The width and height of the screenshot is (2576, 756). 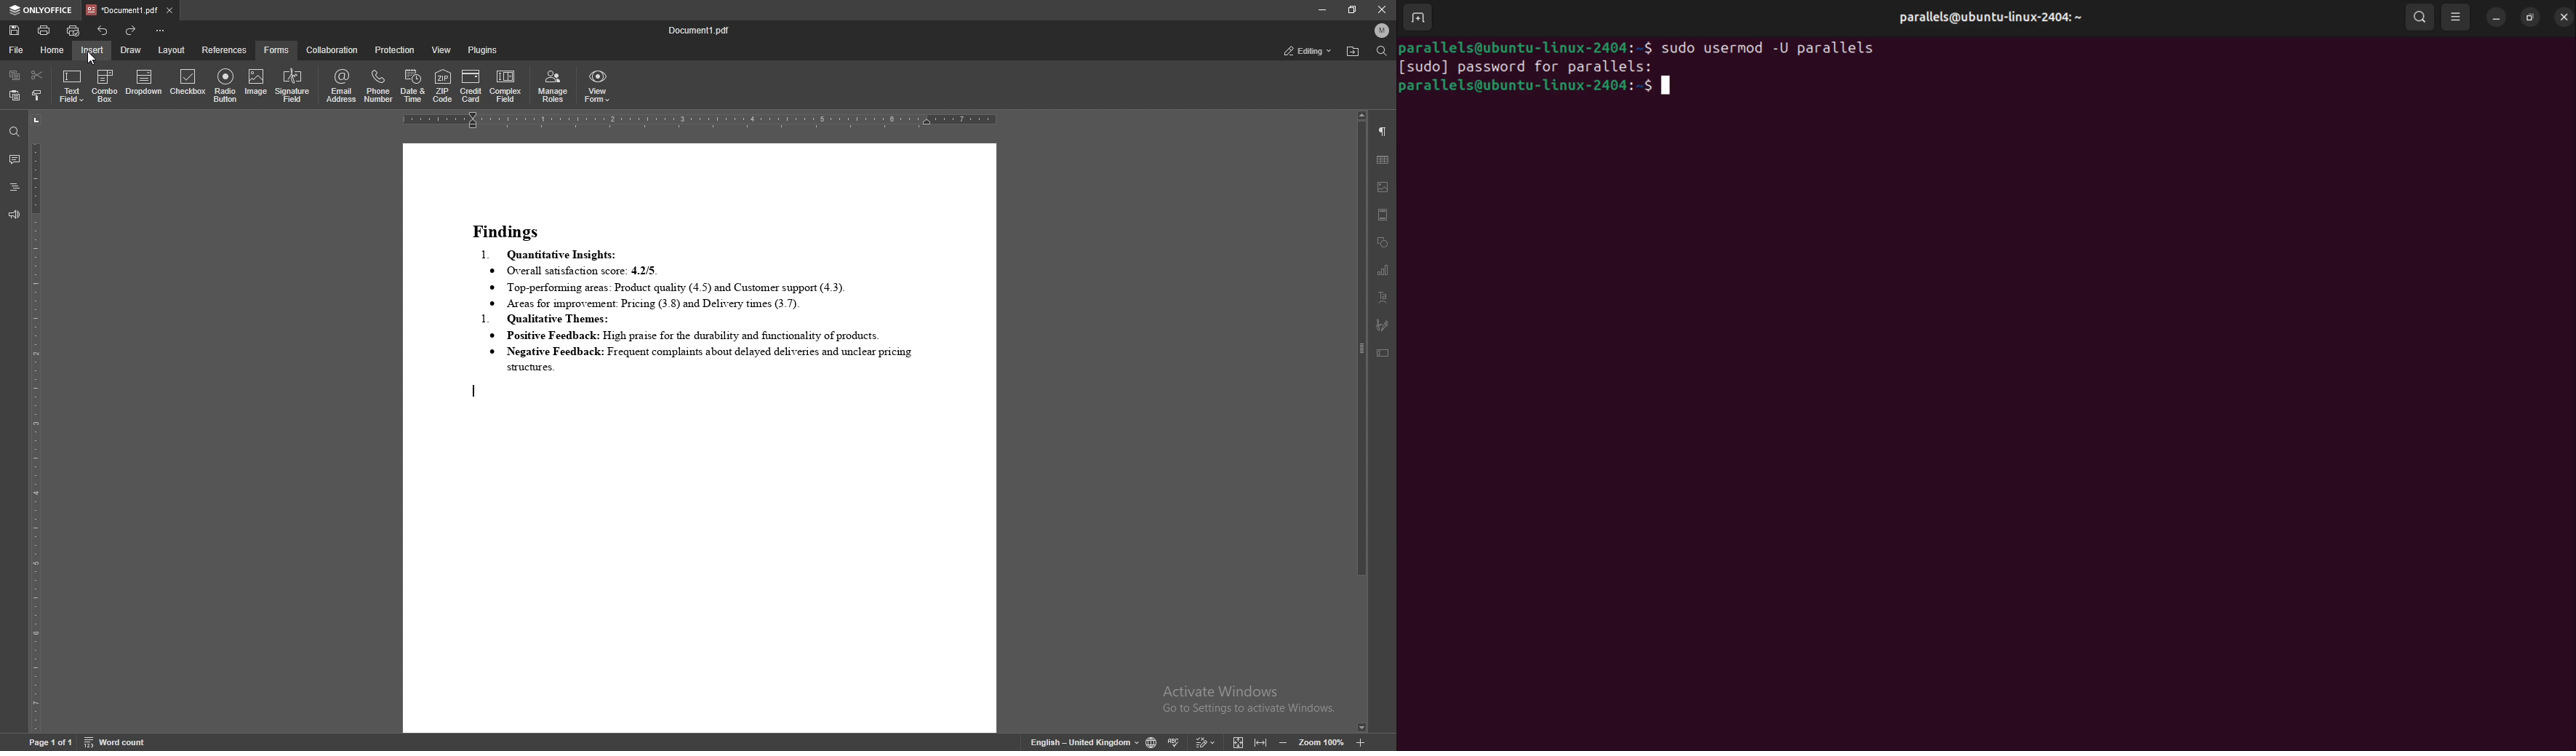 What do you see at coordinates (169, 11) in the screenshot?
I see `close tab` at bounding box center [169, 11].